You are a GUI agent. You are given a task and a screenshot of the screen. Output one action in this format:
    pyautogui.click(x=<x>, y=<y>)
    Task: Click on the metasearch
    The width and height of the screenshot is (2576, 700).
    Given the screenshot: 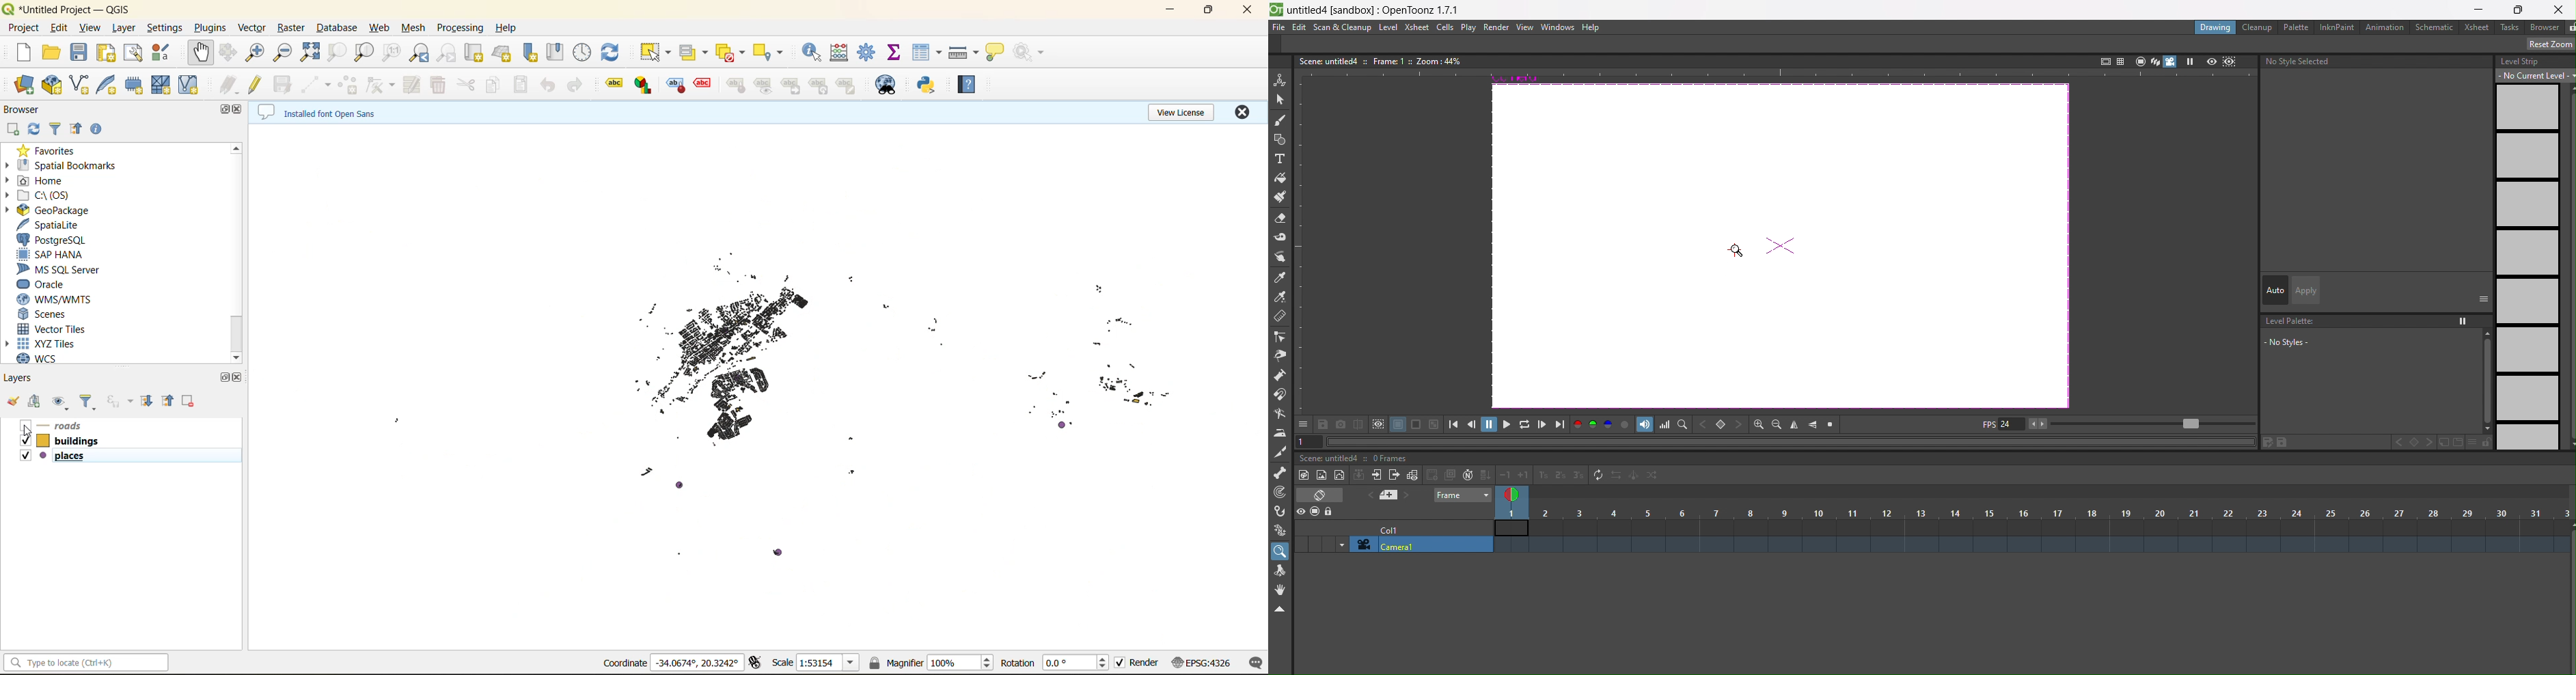 What is the action you would take?
    pyautogui.click(x=887, y=85)
    